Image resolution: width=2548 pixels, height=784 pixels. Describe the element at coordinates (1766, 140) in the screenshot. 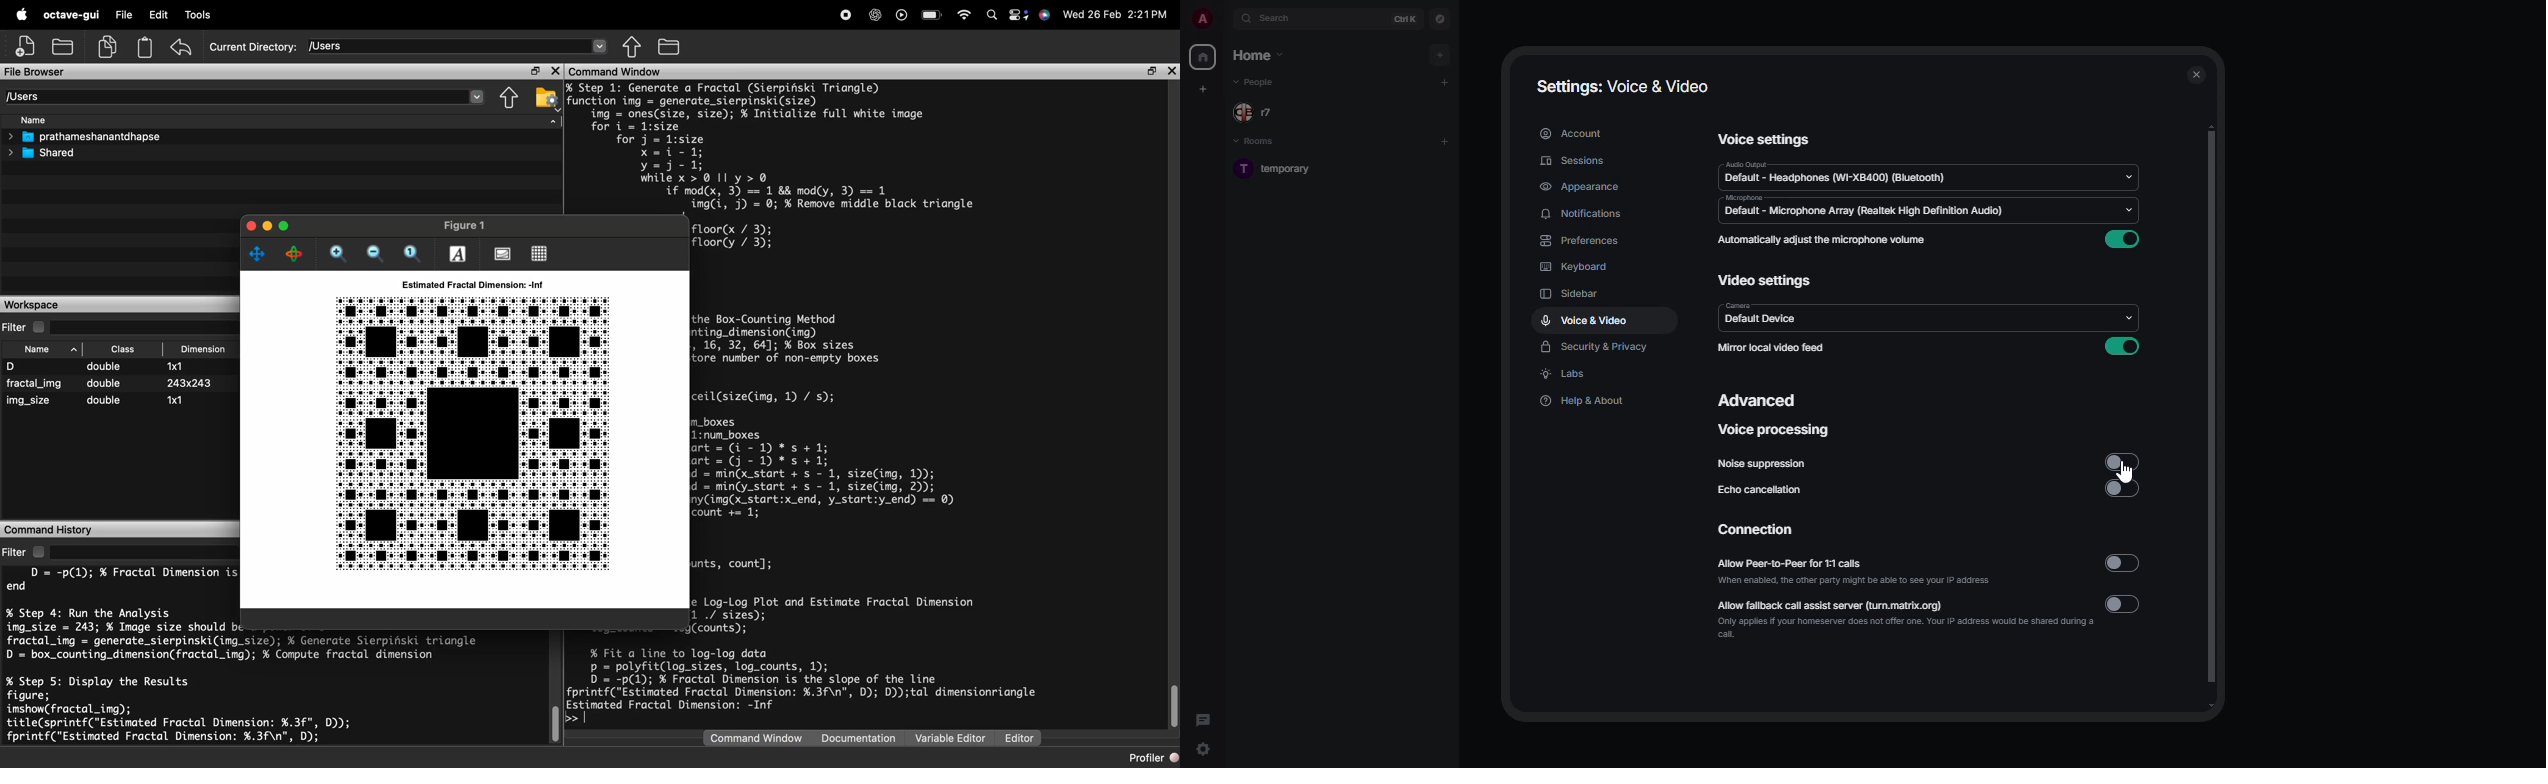

I see `voice settings` at that location.